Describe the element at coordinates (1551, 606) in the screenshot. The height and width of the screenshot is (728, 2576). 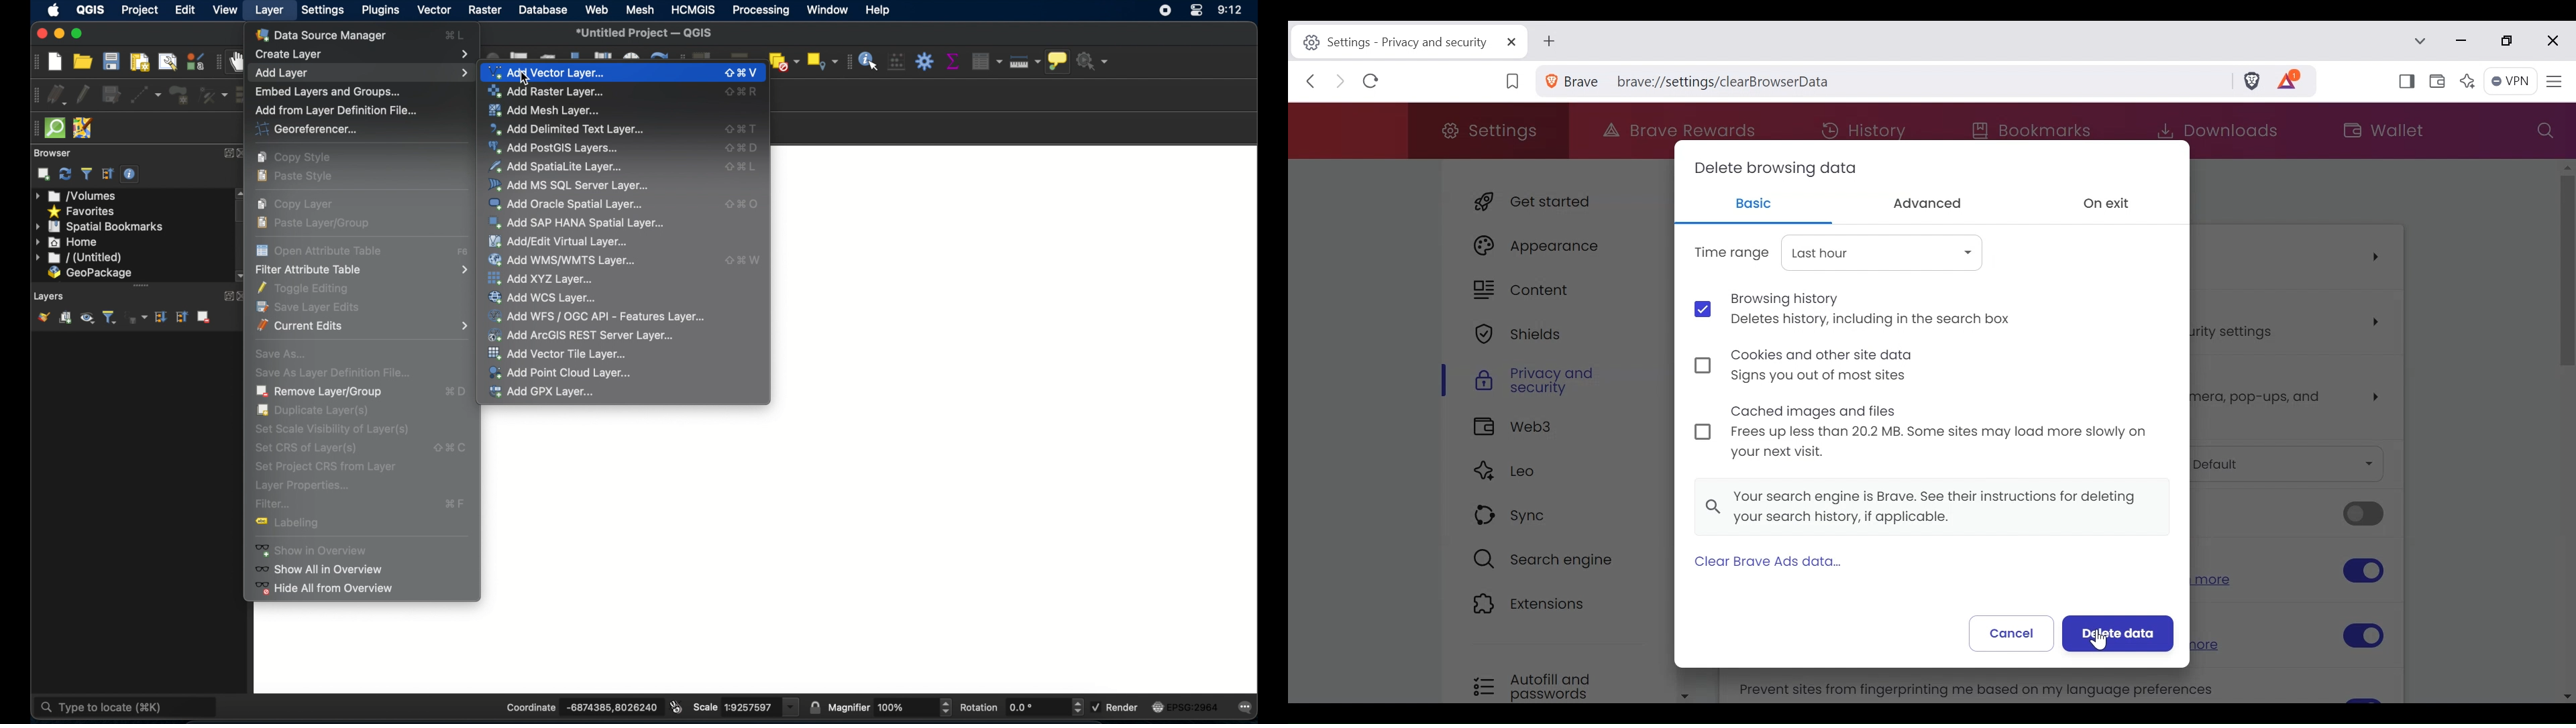
I see `Extensions` at that location.